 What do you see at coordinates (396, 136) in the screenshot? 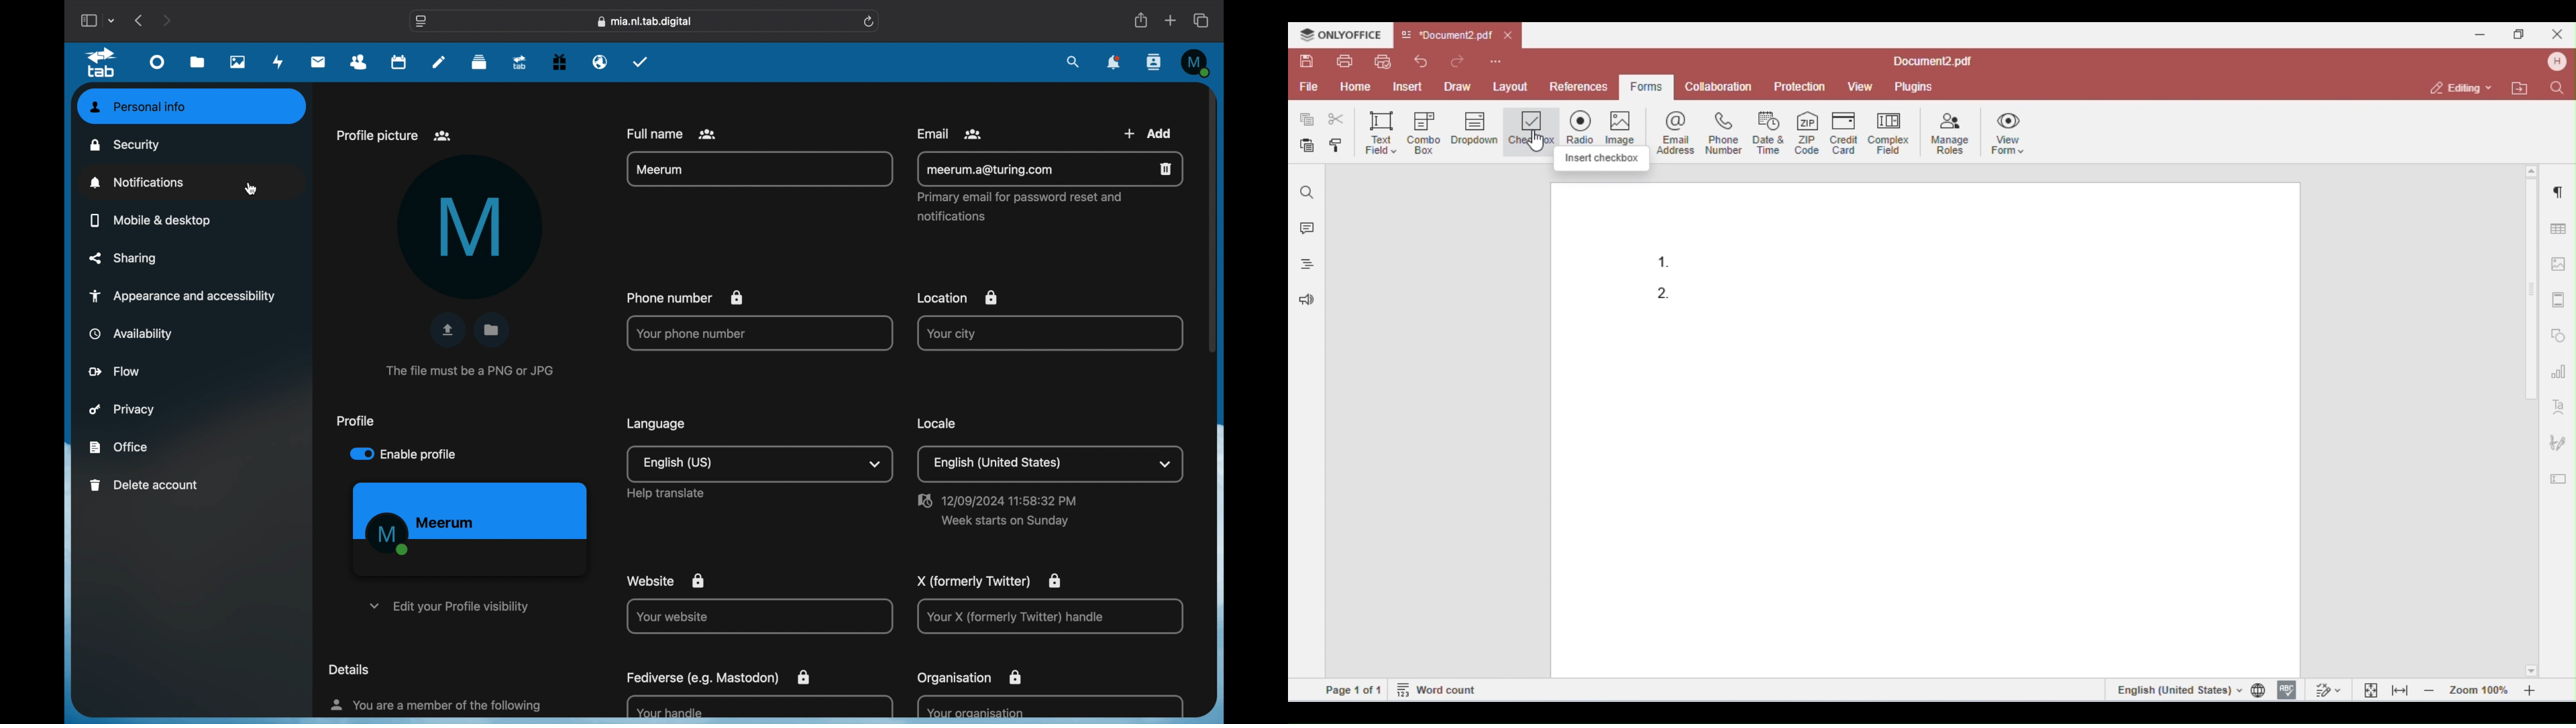
I see `profile picture` at bounding box center [396, 136].